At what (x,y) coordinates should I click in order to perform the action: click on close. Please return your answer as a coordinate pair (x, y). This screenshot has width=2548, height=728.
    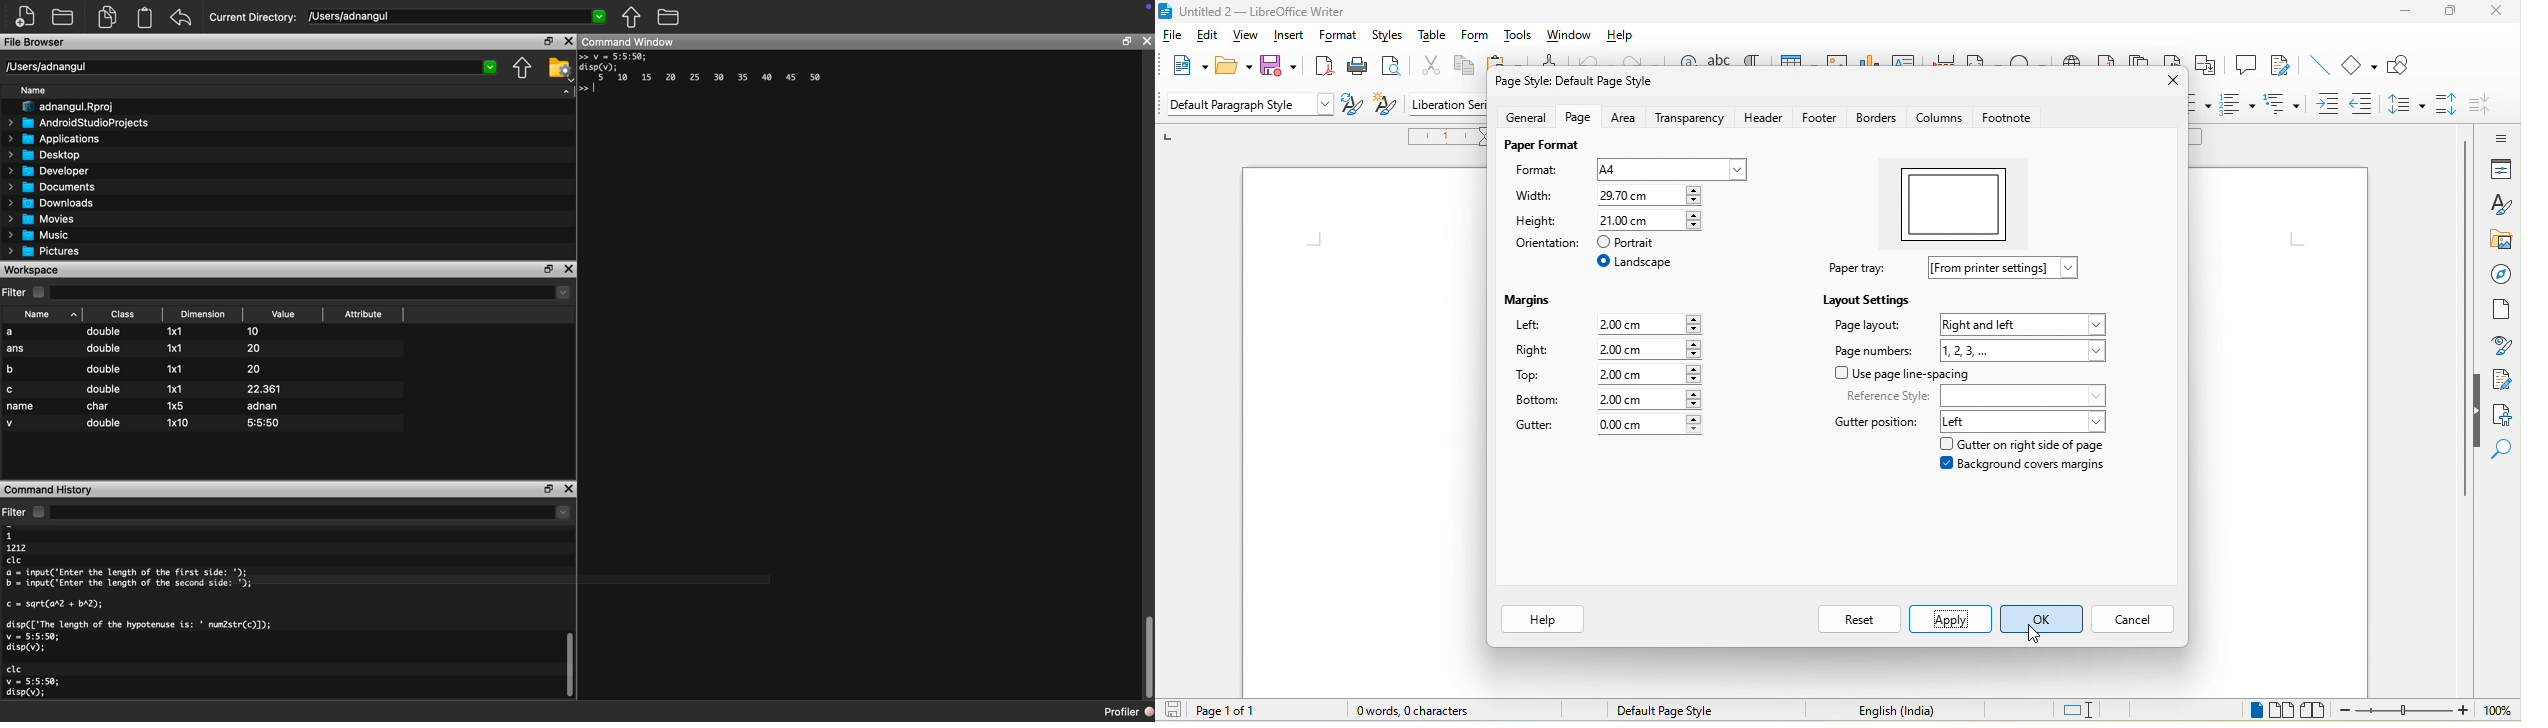
    Looking at the image, I should click on (2165, 85).